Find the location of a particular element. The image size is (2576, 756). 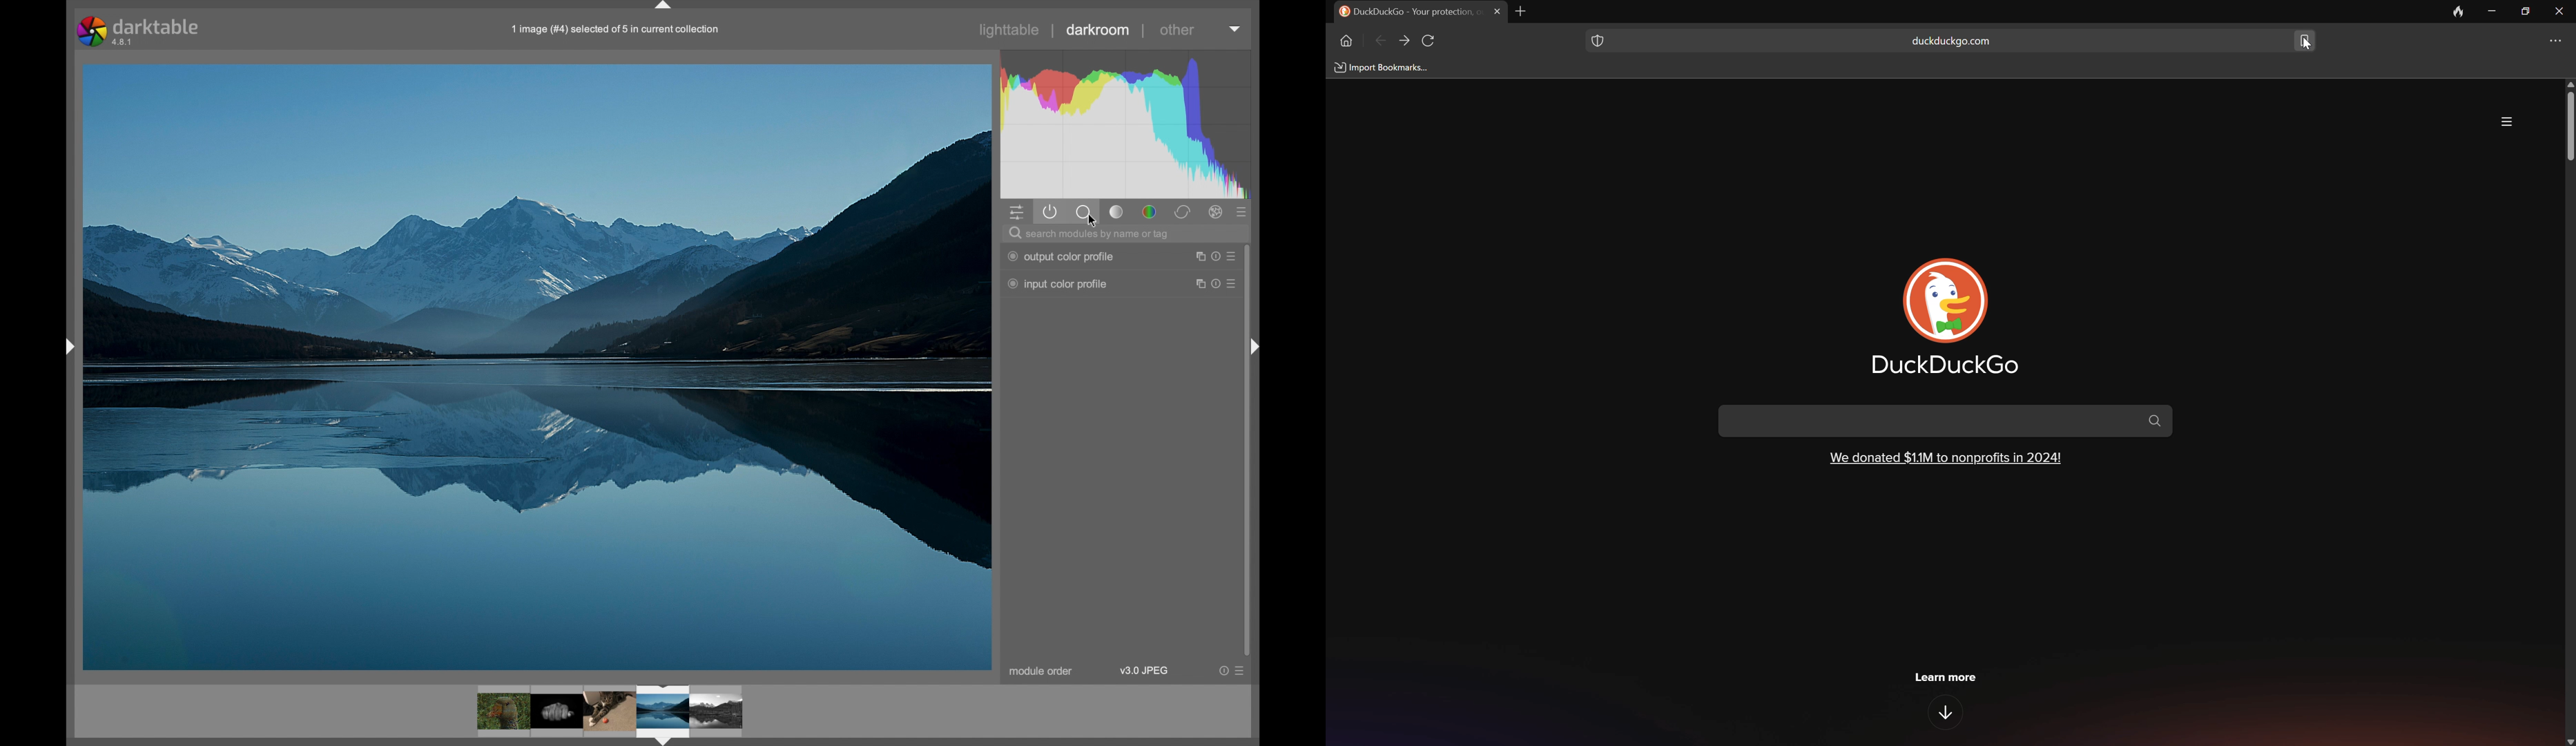

drag handle is located at coordinates (1255, 348).